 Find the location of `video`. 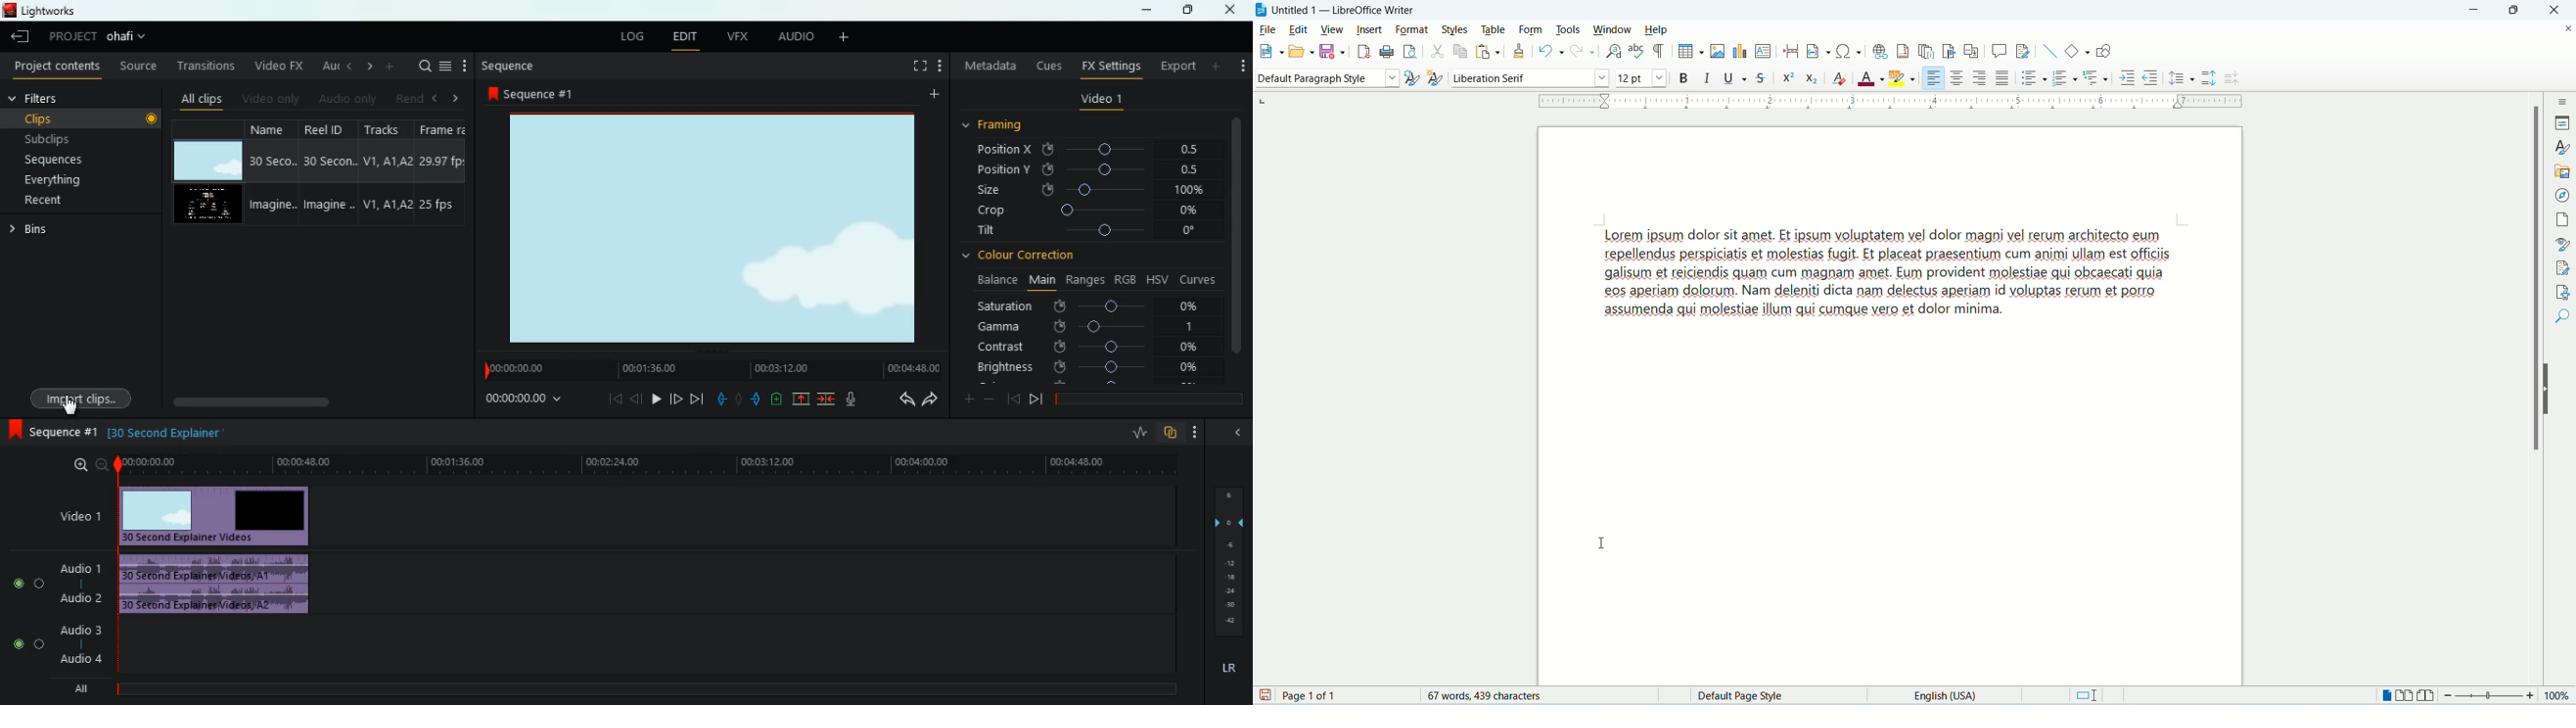

video is located at coordinates (209, 161).